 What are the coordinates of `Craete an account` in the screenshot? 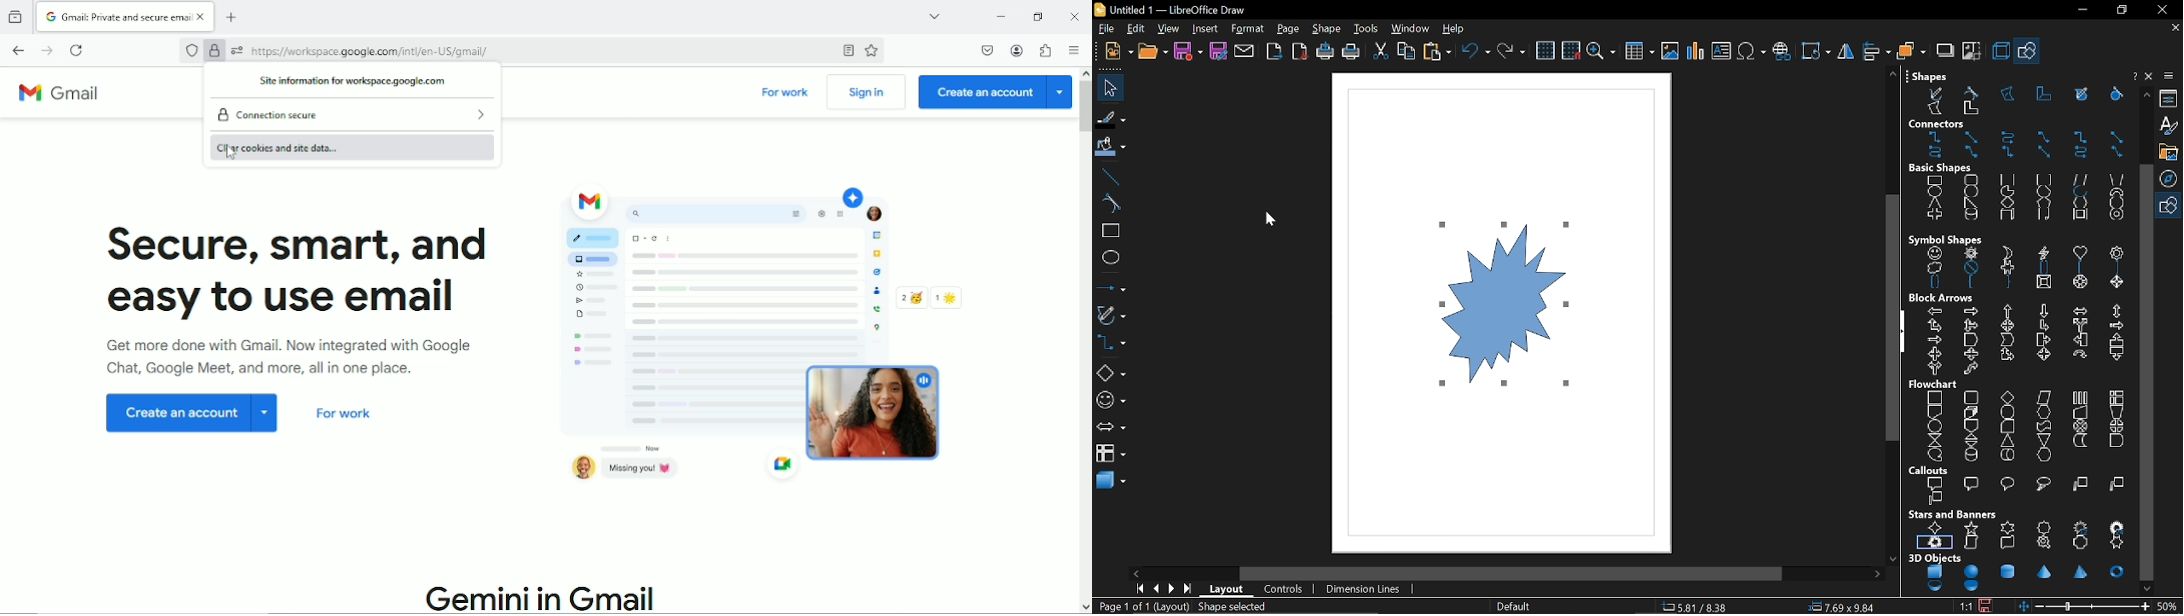 It's located at (193, 415).